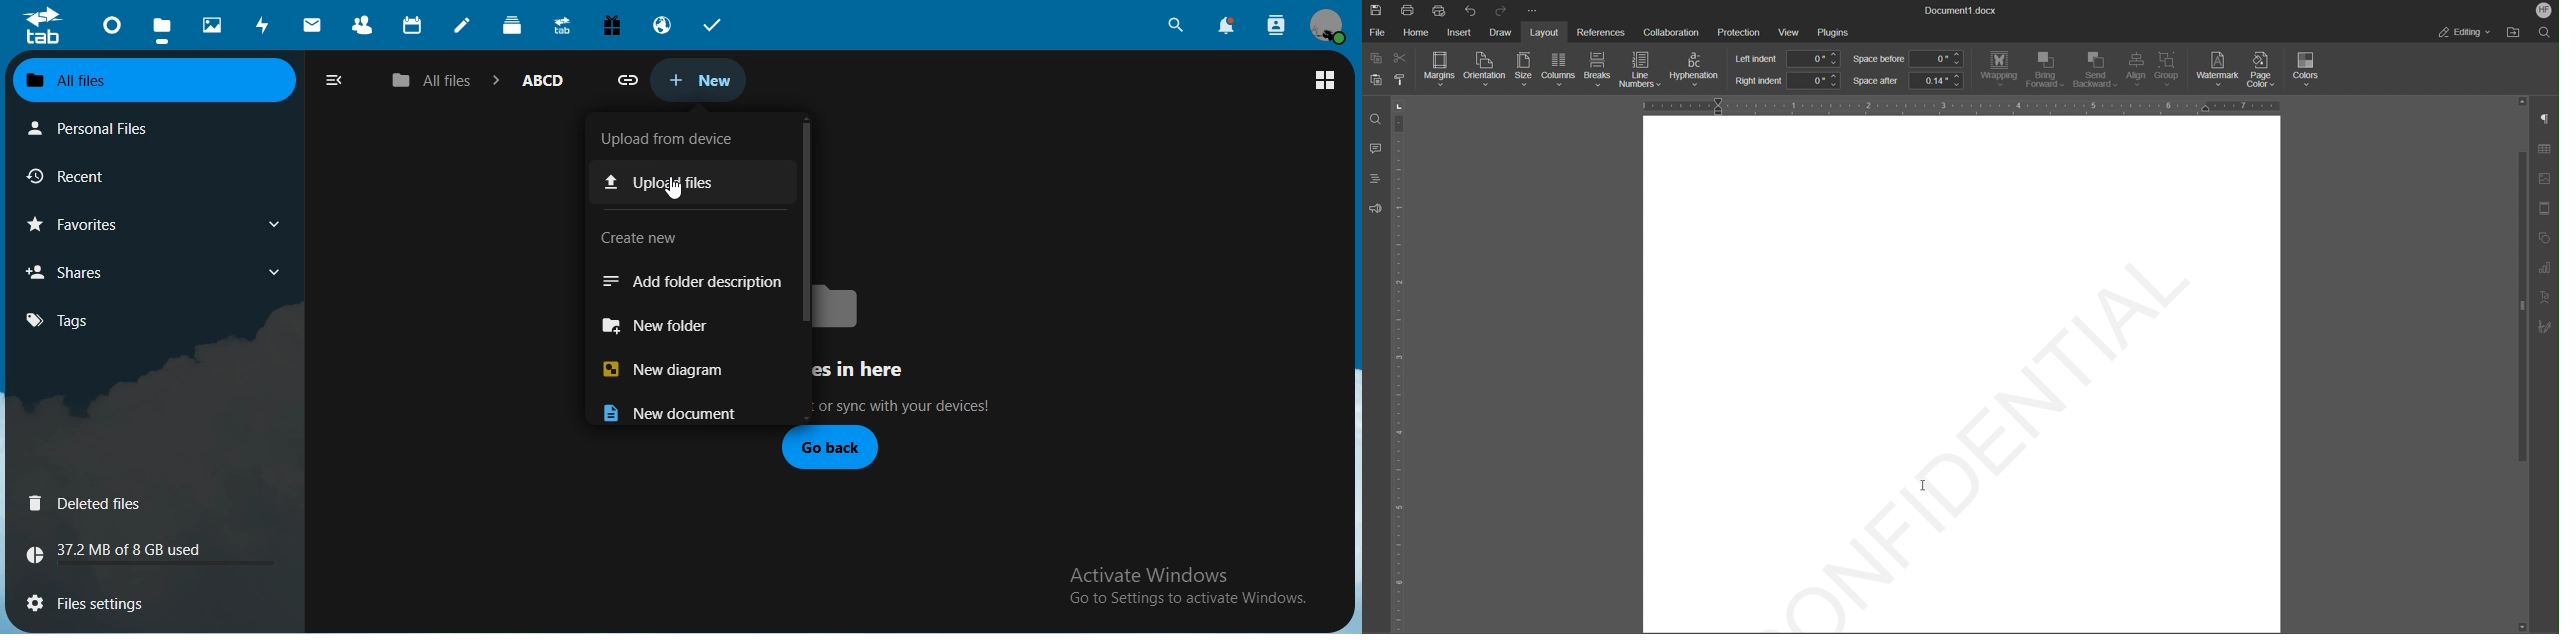 This screenshot has width=2576, height=644. I want to click on all files, so click(434, 82).